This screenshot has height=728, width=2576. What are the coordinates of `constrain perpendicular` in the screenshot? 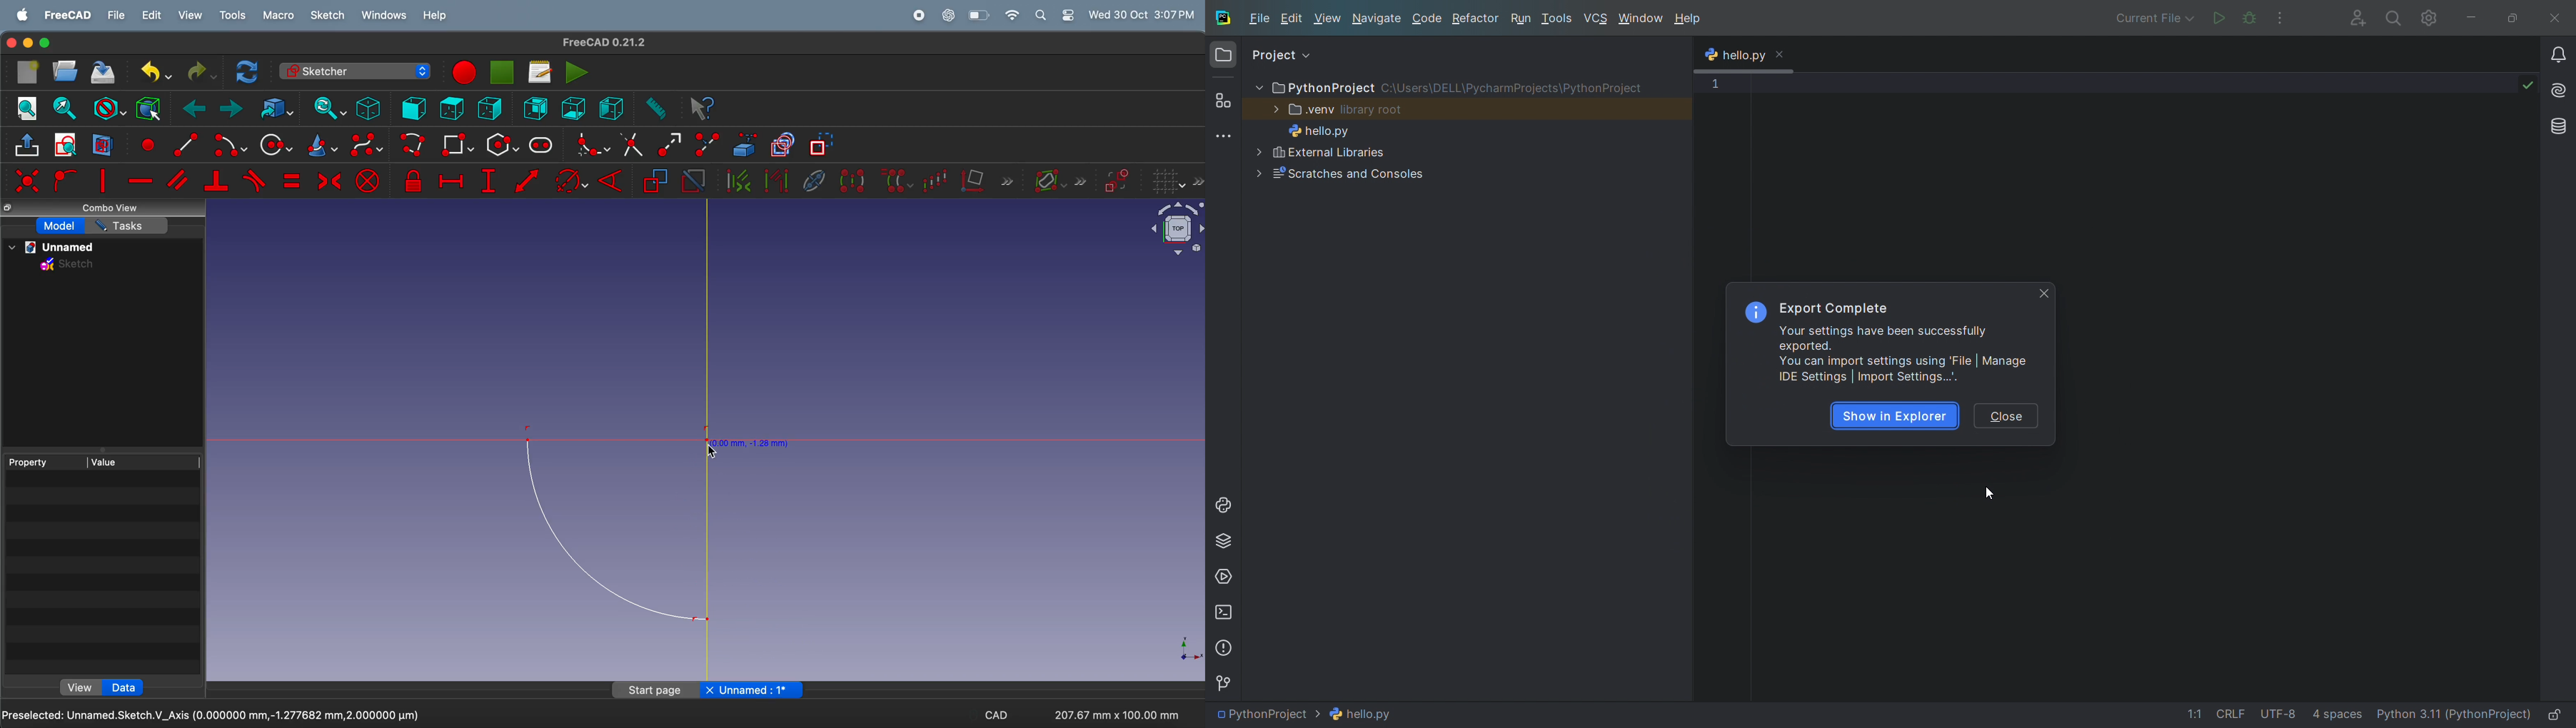 It's located at (216, 182).